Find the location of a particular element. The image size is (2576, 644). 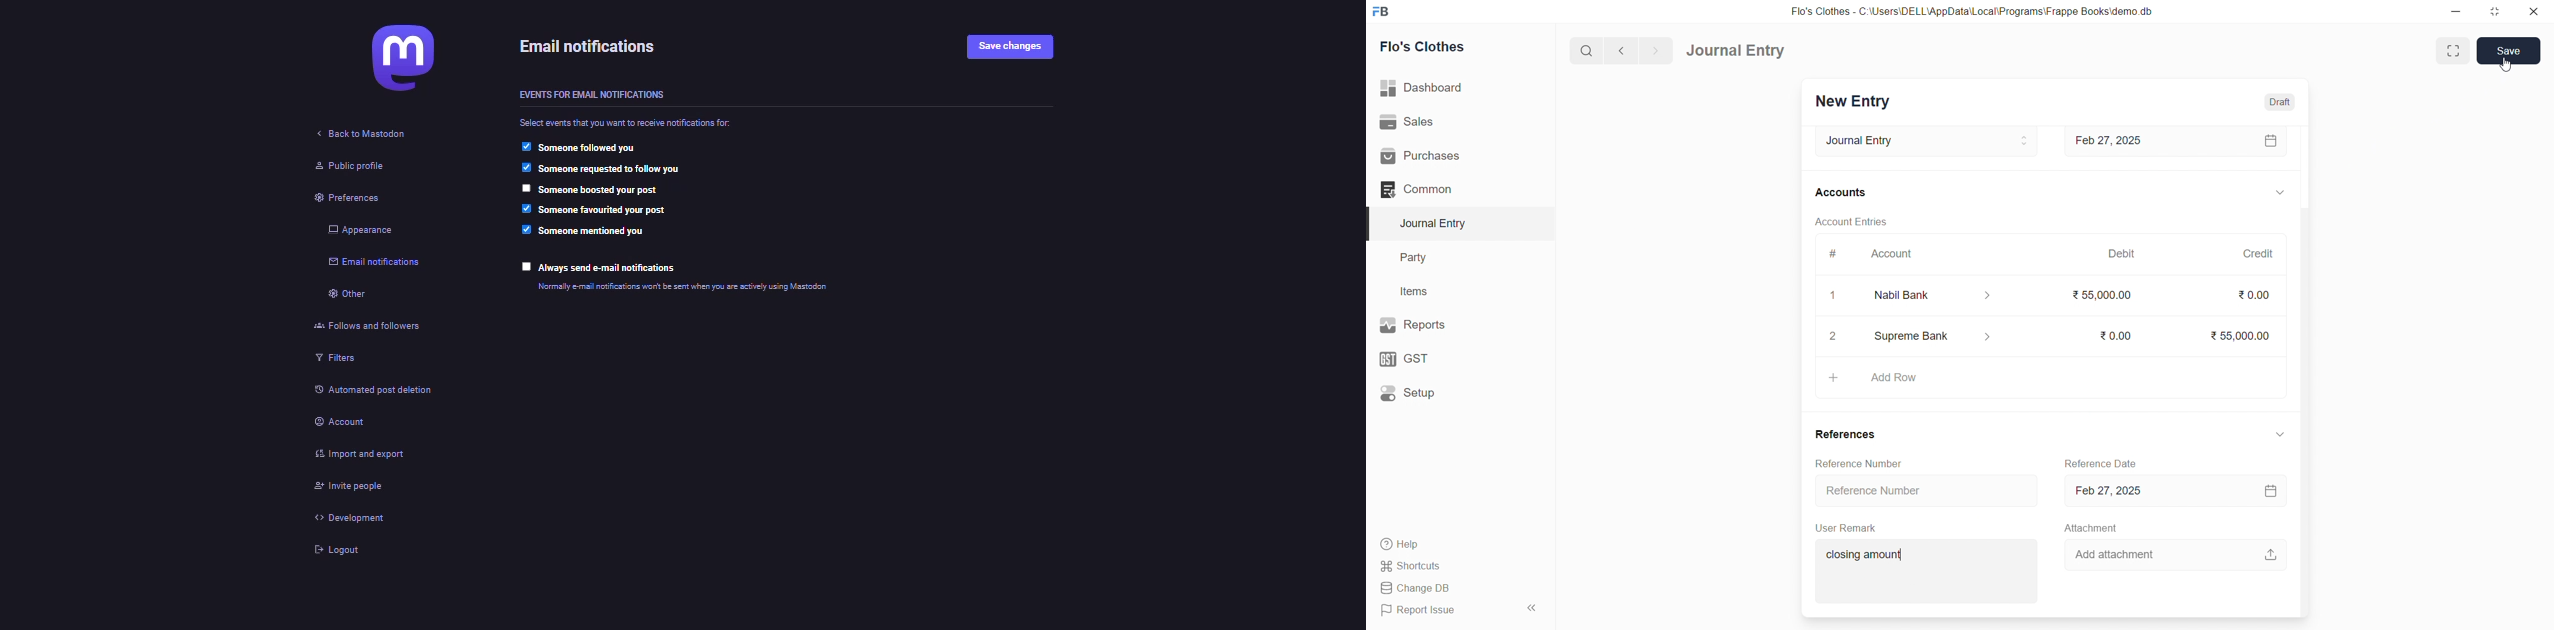

Purchases is located at coordinates (1441, 157).